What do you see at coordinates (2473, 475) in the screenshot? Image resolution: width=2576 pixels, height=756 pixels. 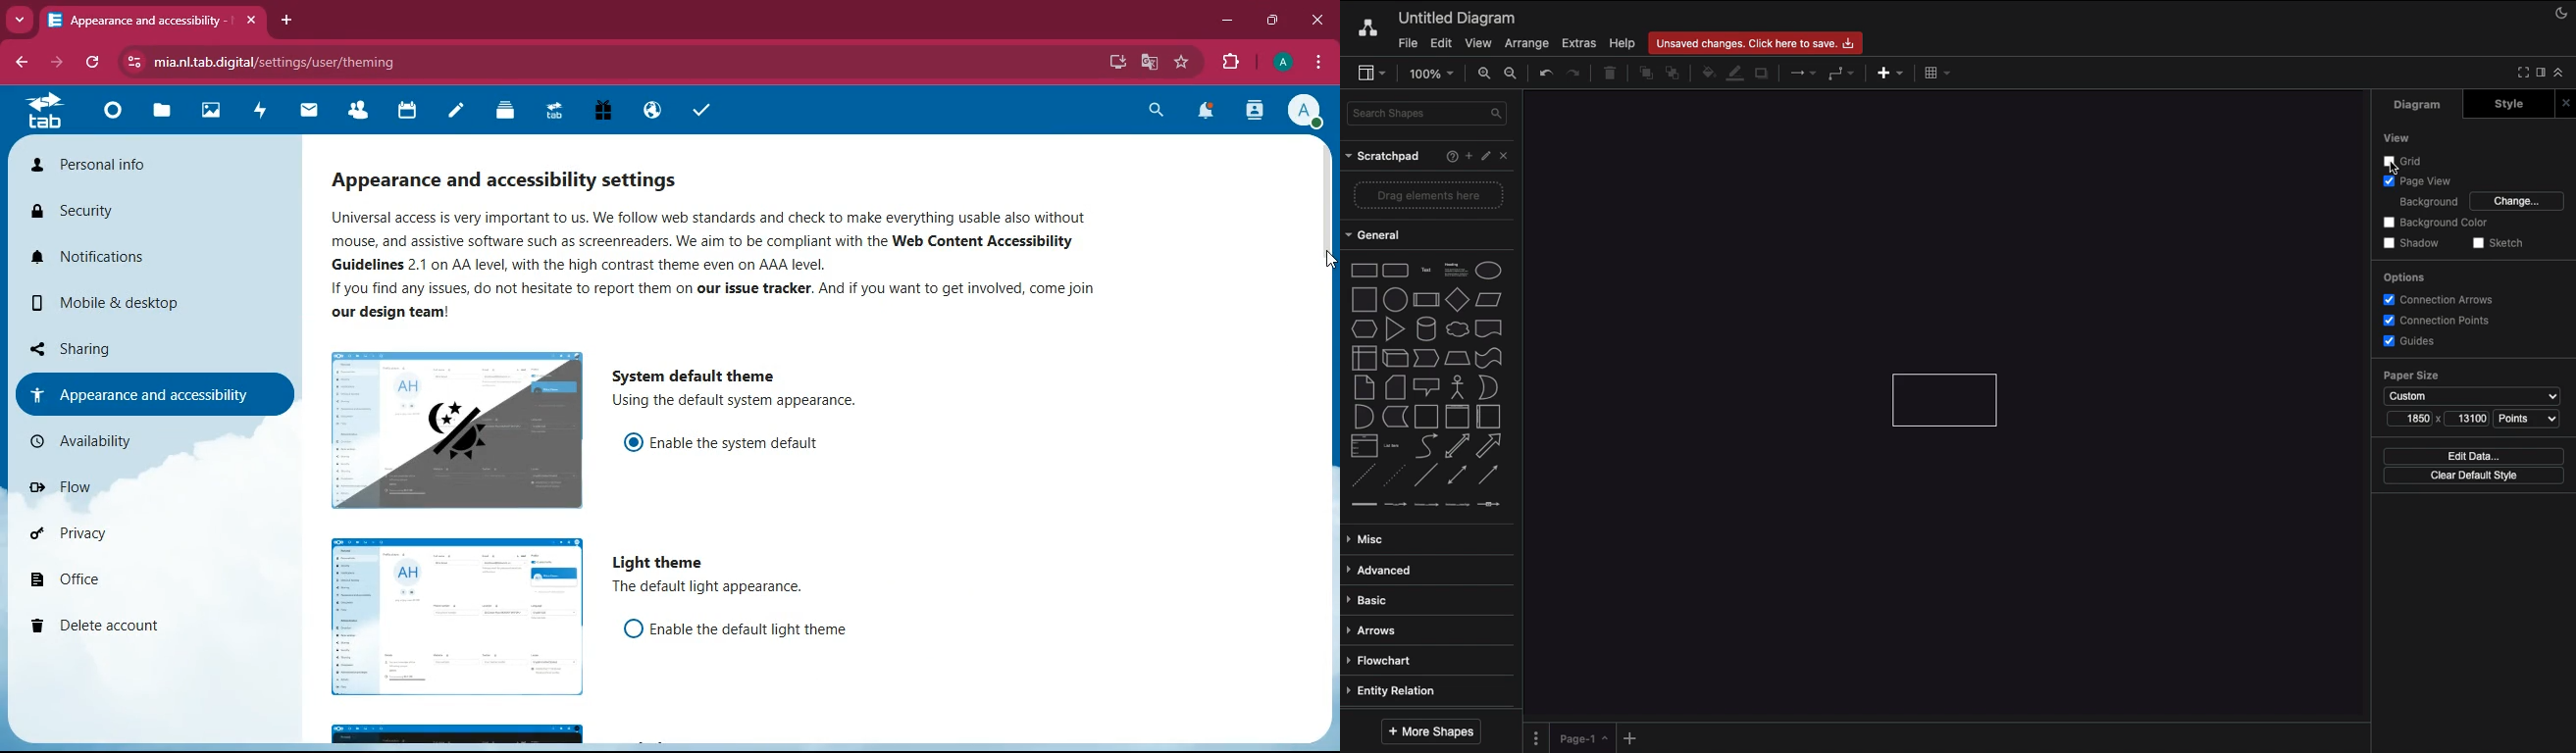 I see `Clear default style` at bounding box center [2473, 475].